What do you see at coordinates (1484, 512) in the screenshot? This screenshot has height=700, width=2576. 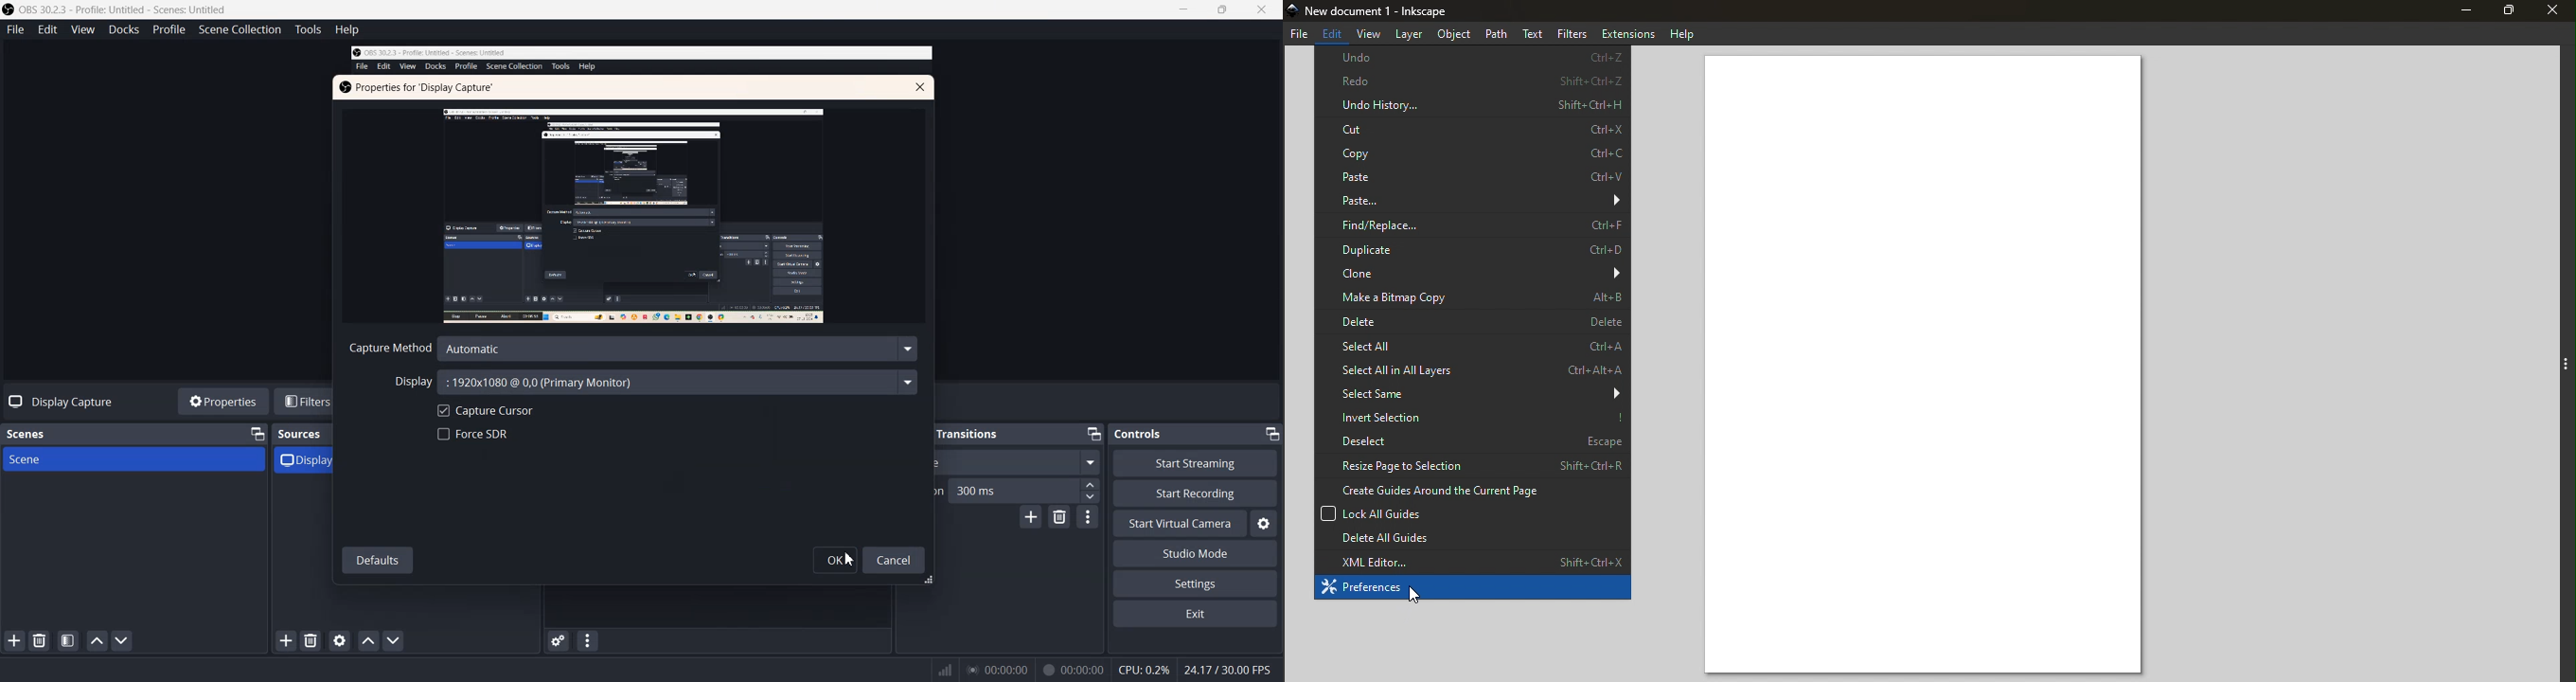 I see `Lock all guides` at bounding box center [1484, 512].